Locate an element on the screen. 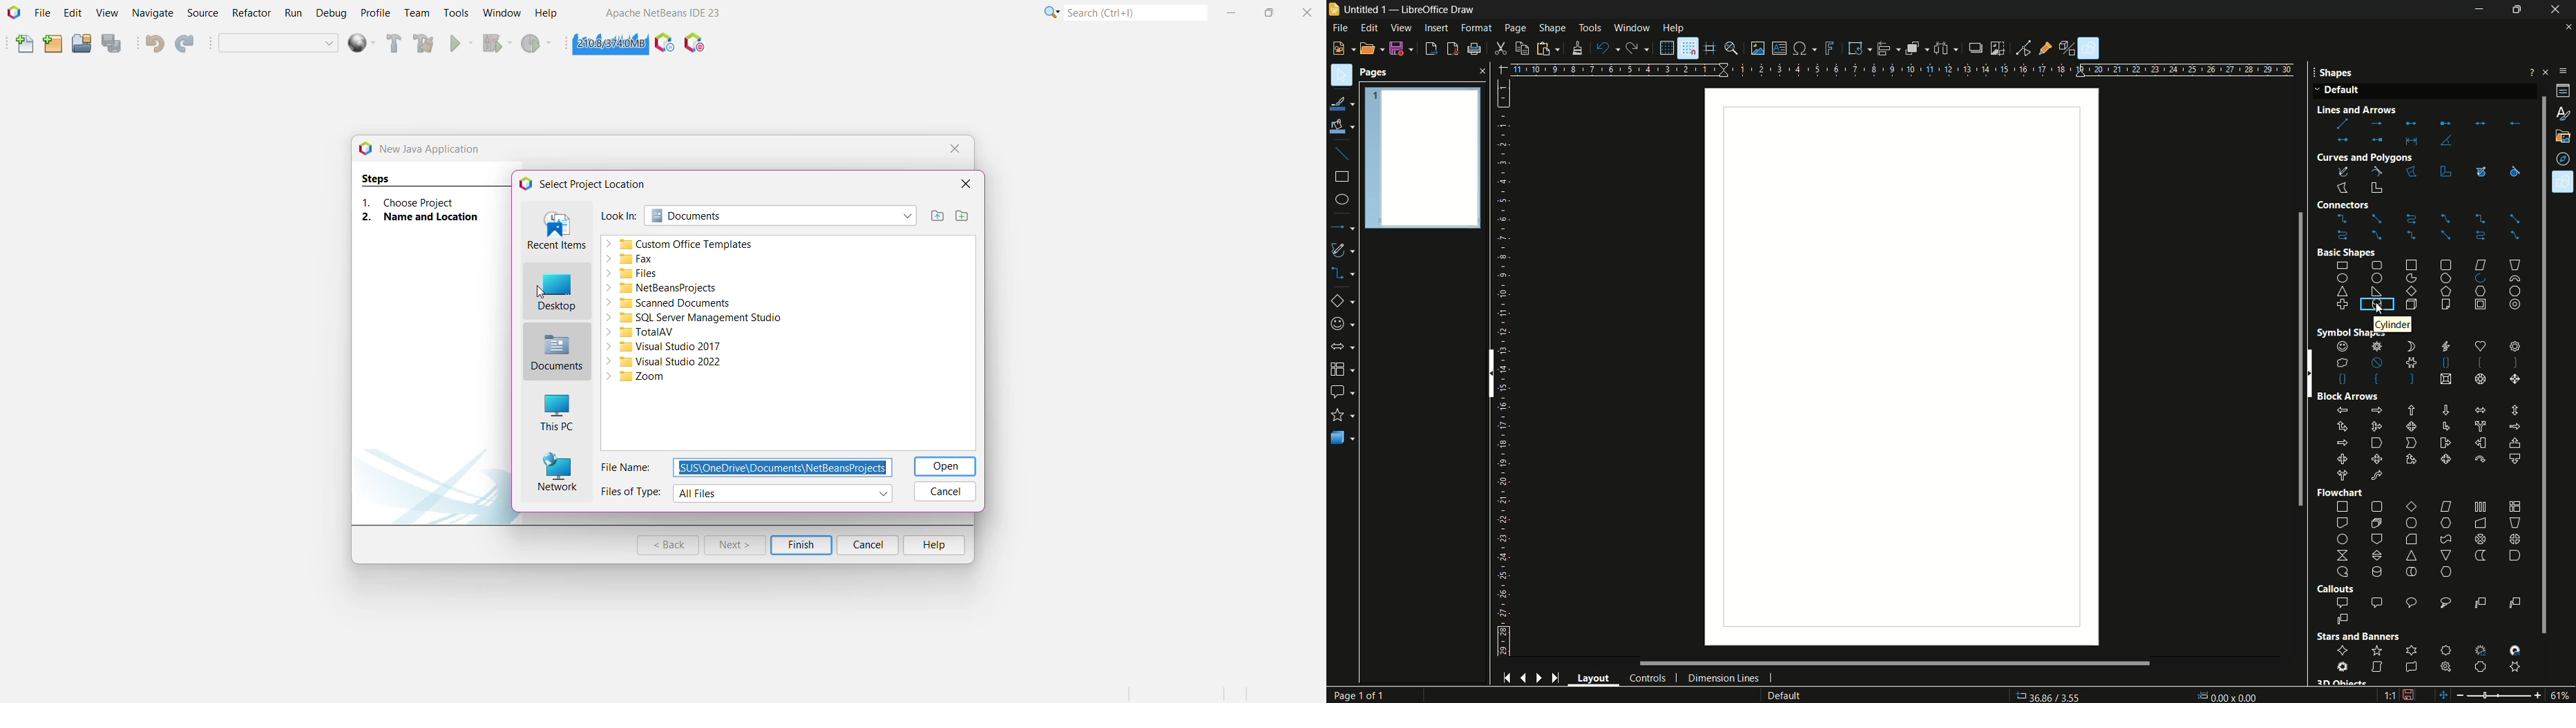  file menu is located at coordinates (1339, 28).